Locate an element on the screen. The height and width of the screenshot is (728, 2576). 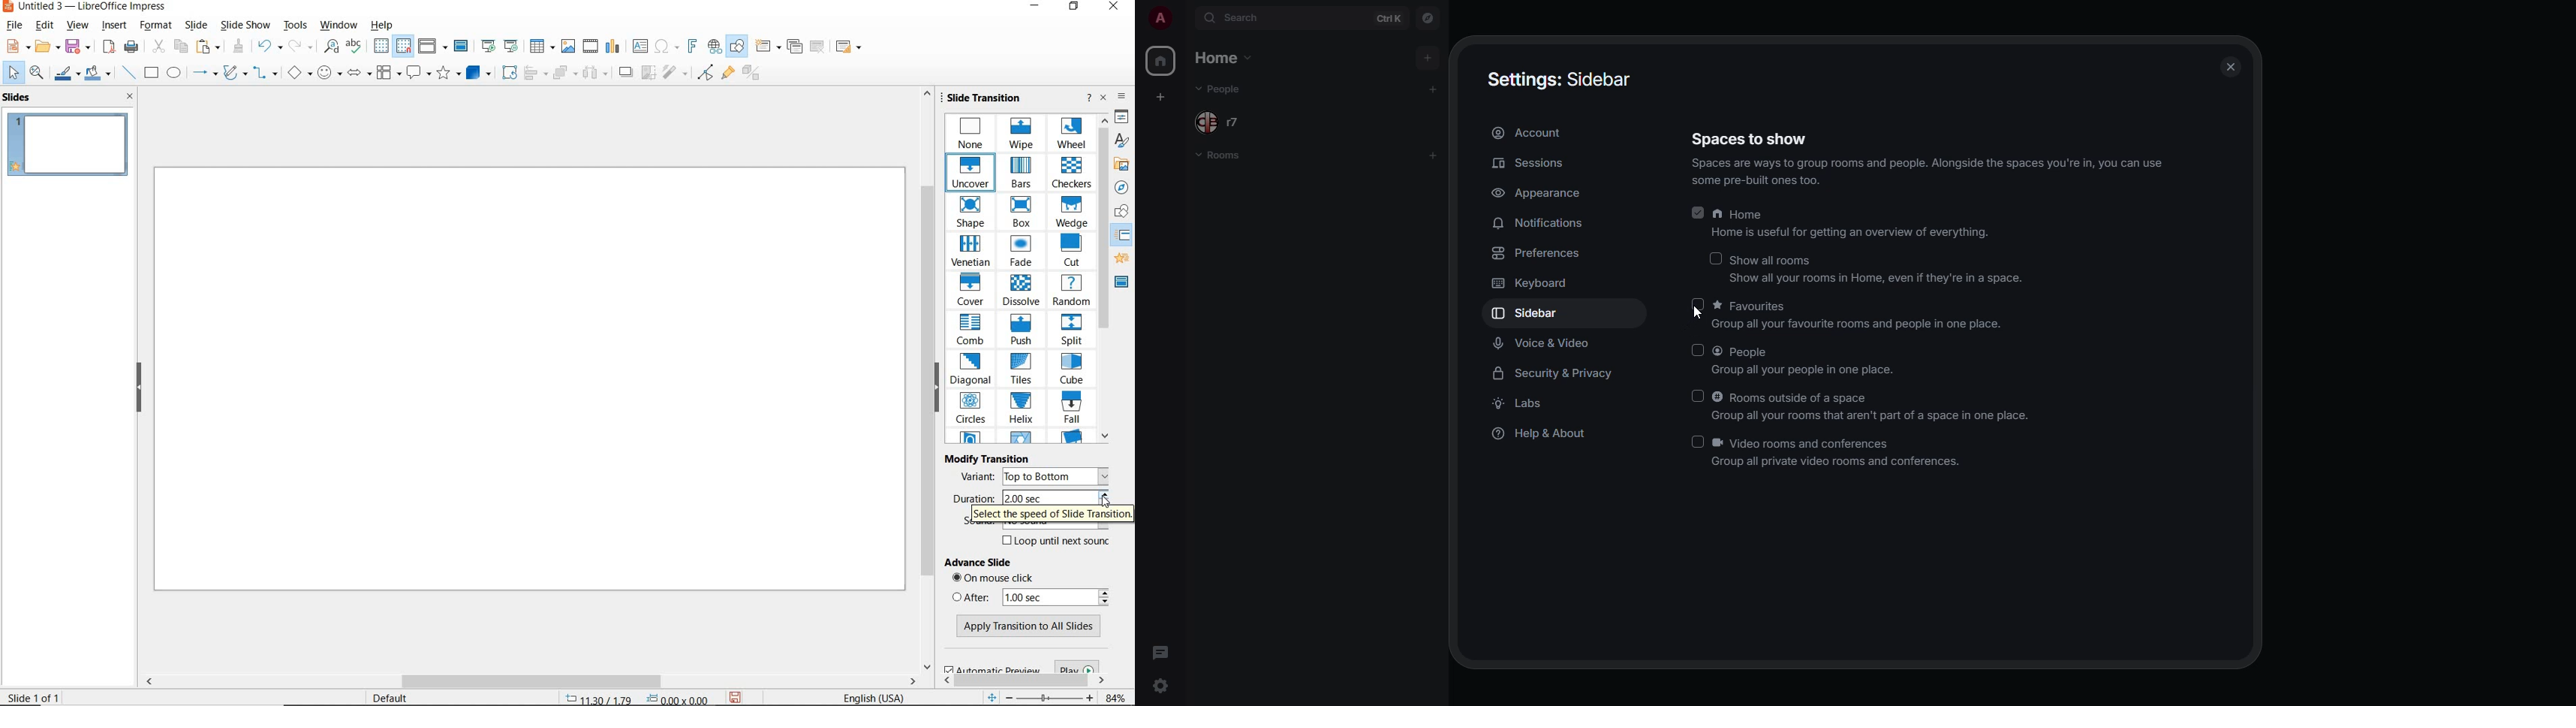
click to enable is located at coordinates (1698, 442).